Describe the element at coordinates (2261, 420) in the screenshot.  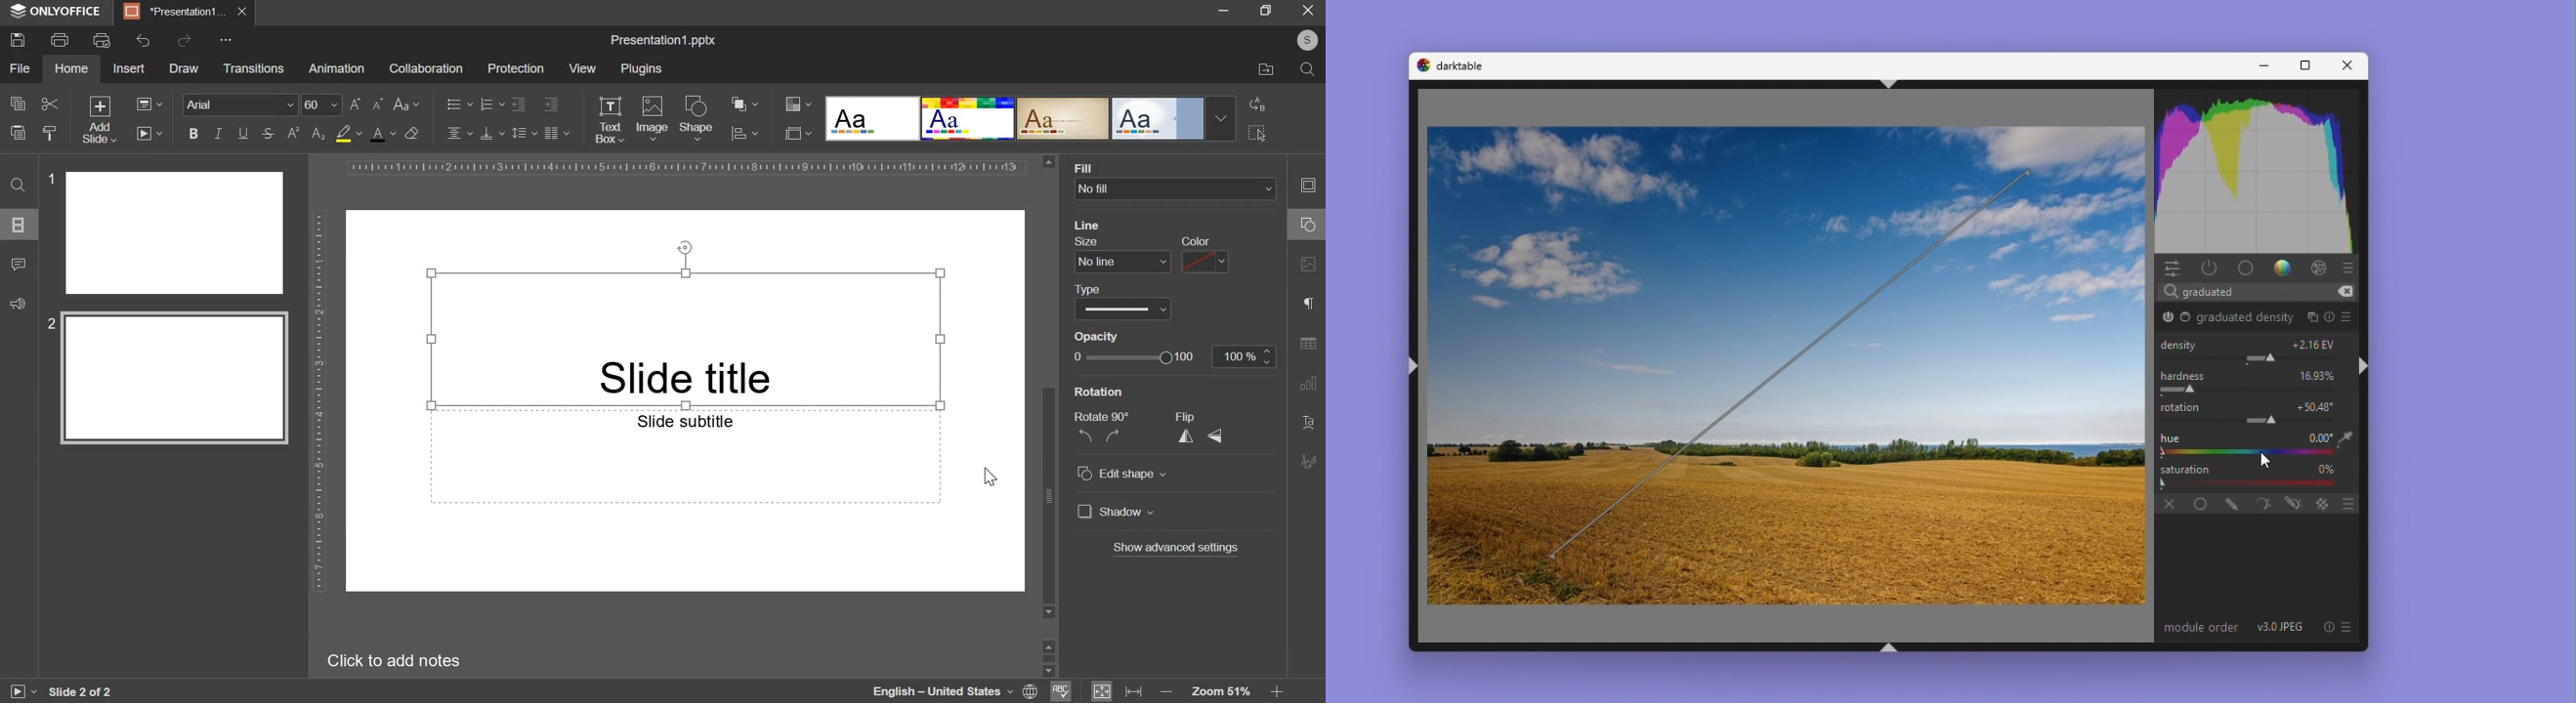
I see `rotation adjustment slider` at that location.